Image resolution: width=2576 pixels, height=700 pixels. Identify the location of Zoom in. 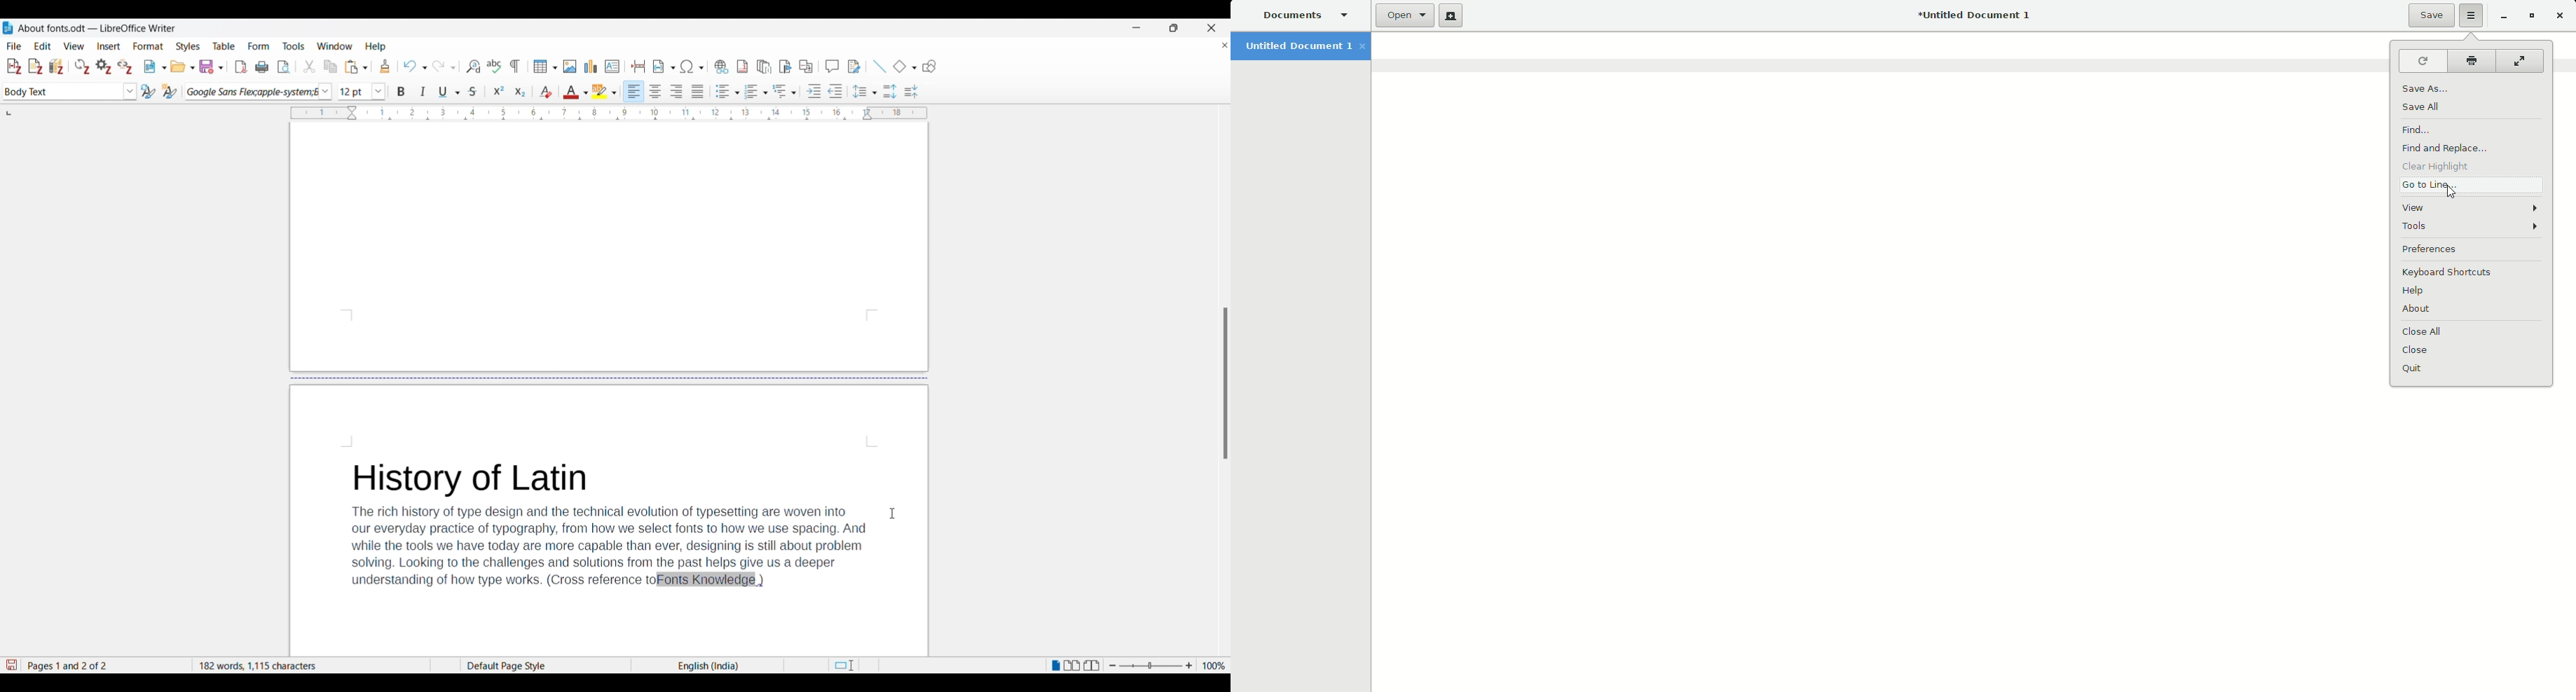
(1190, 666).